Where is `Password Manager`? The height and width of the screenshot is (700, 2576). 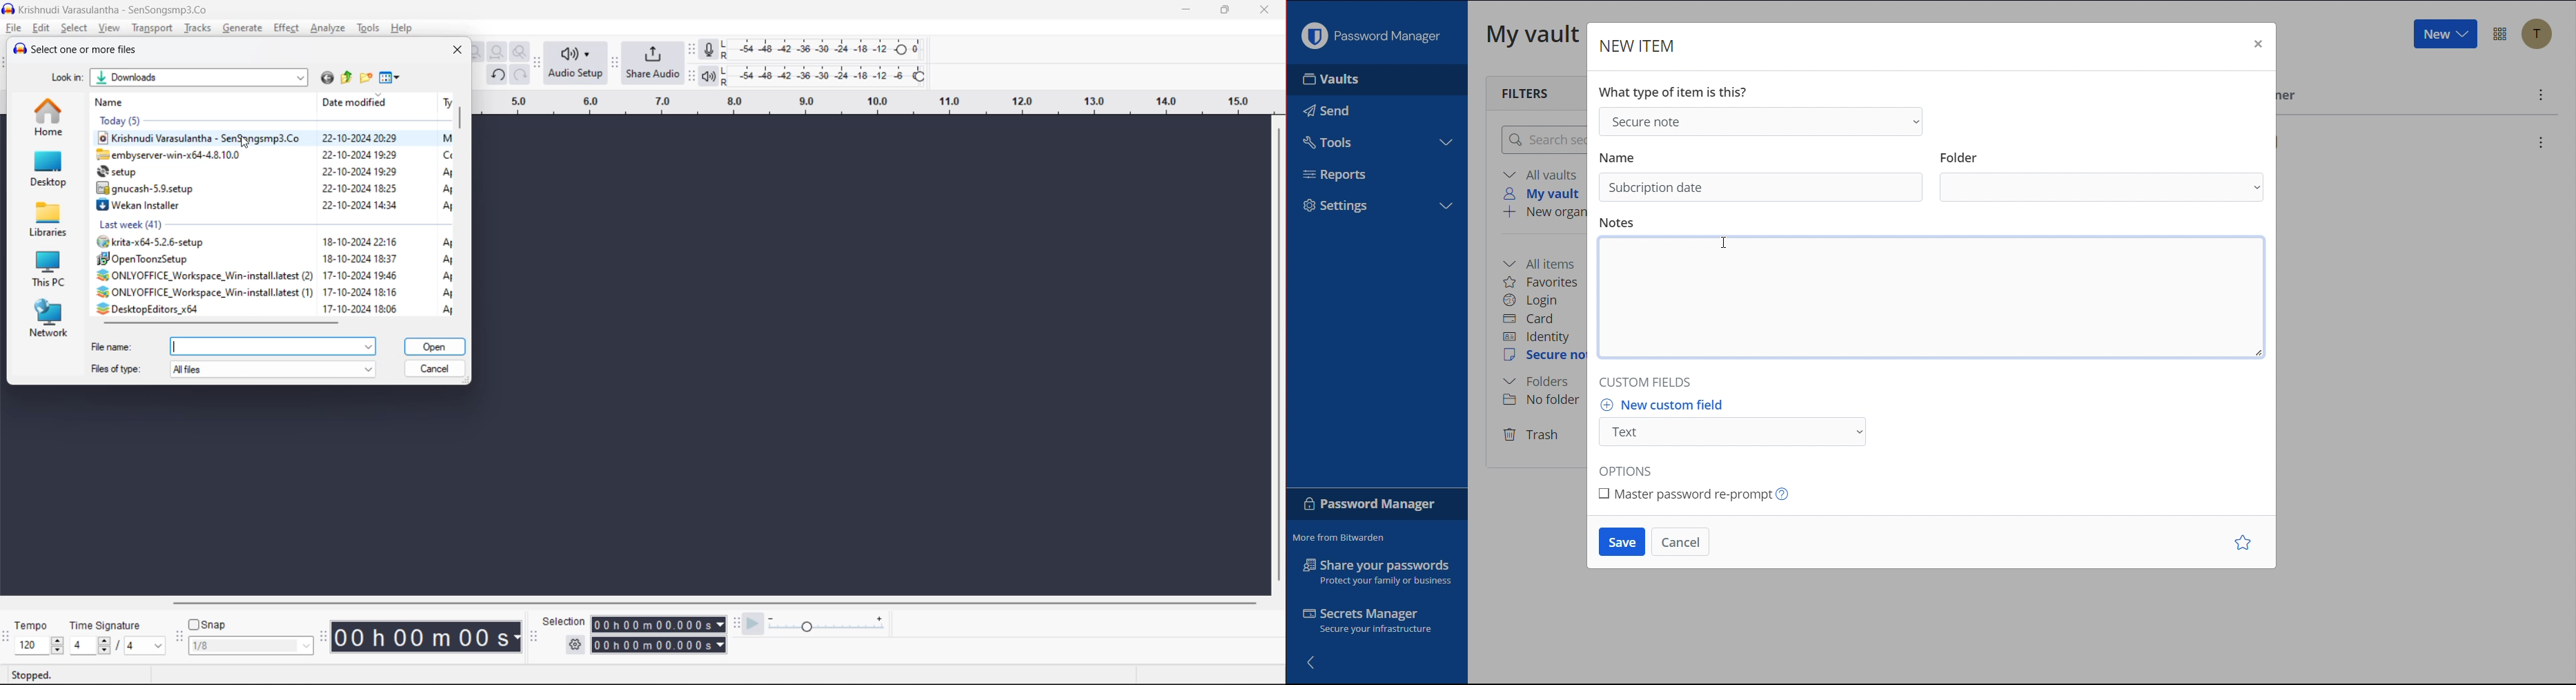 Password Manager is located at coordinates (1375, 36).